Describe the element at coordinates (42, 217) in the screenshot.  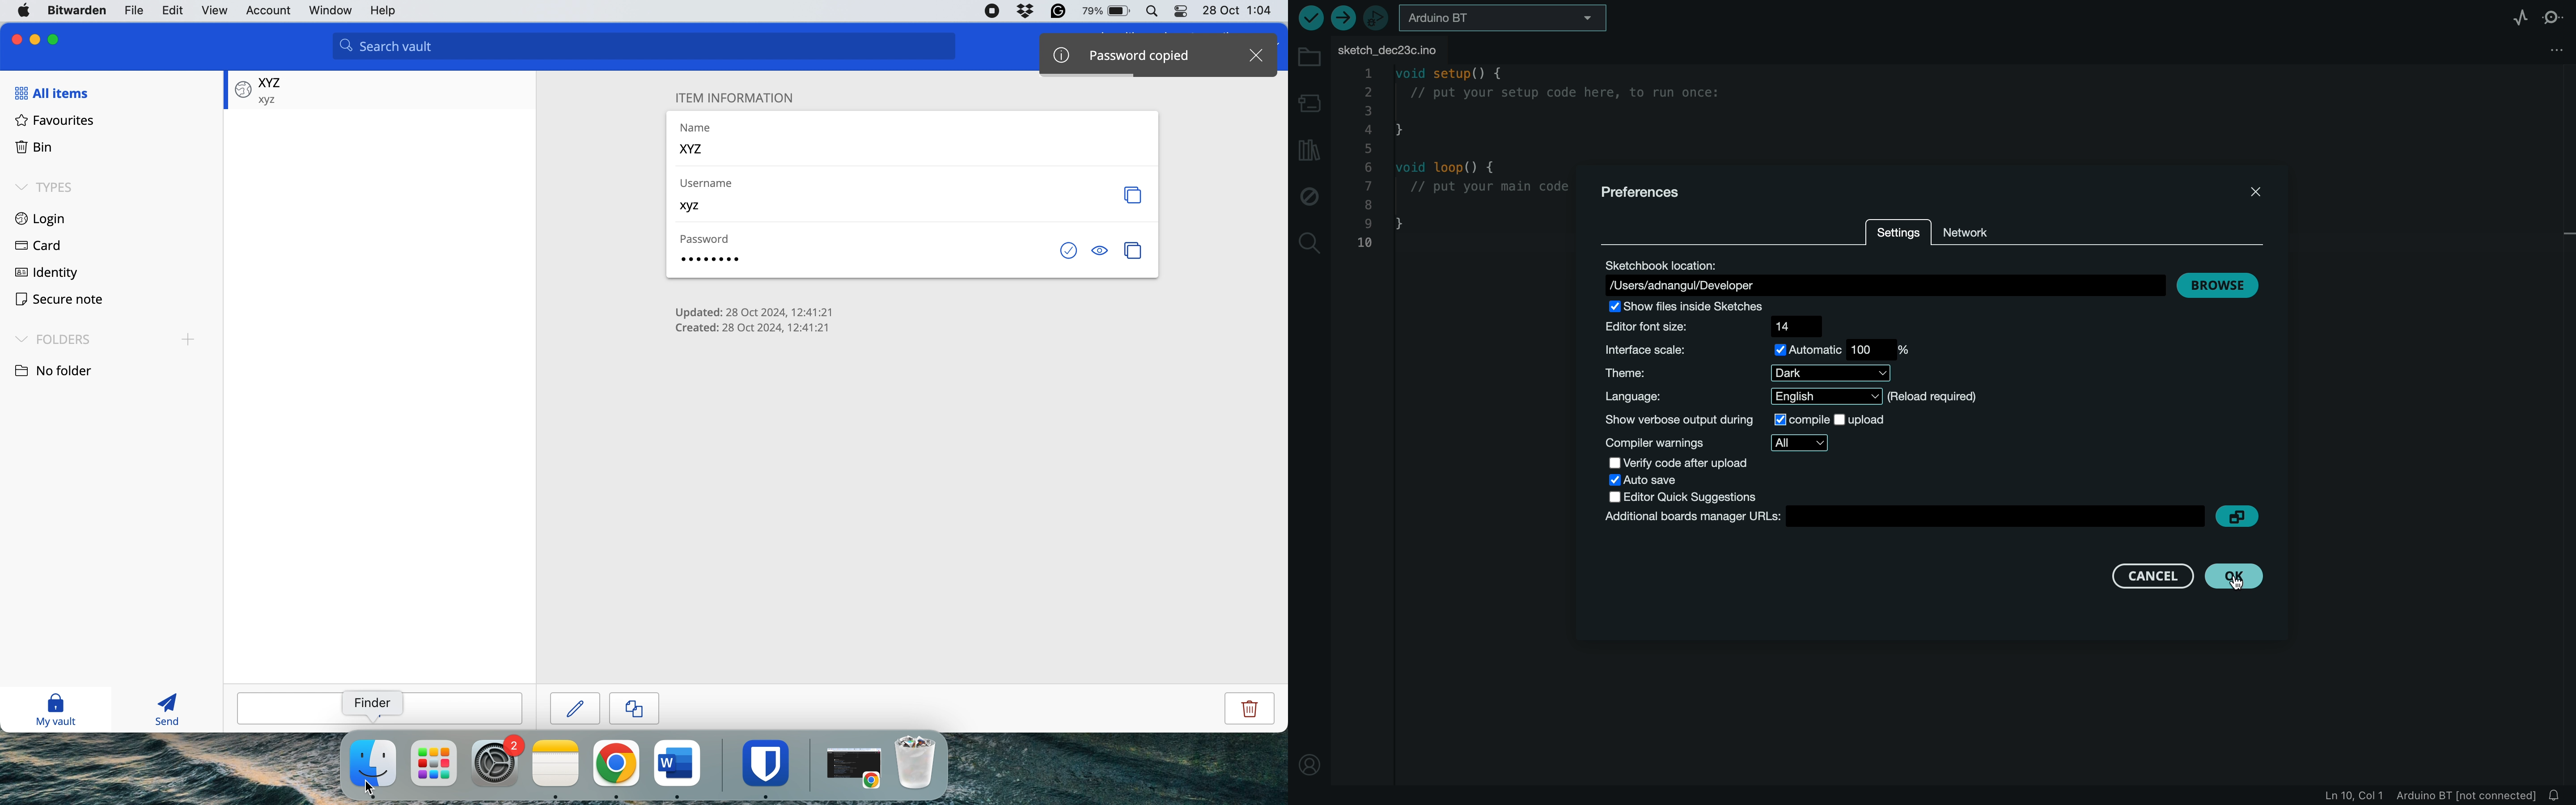
I see `login` at that location.